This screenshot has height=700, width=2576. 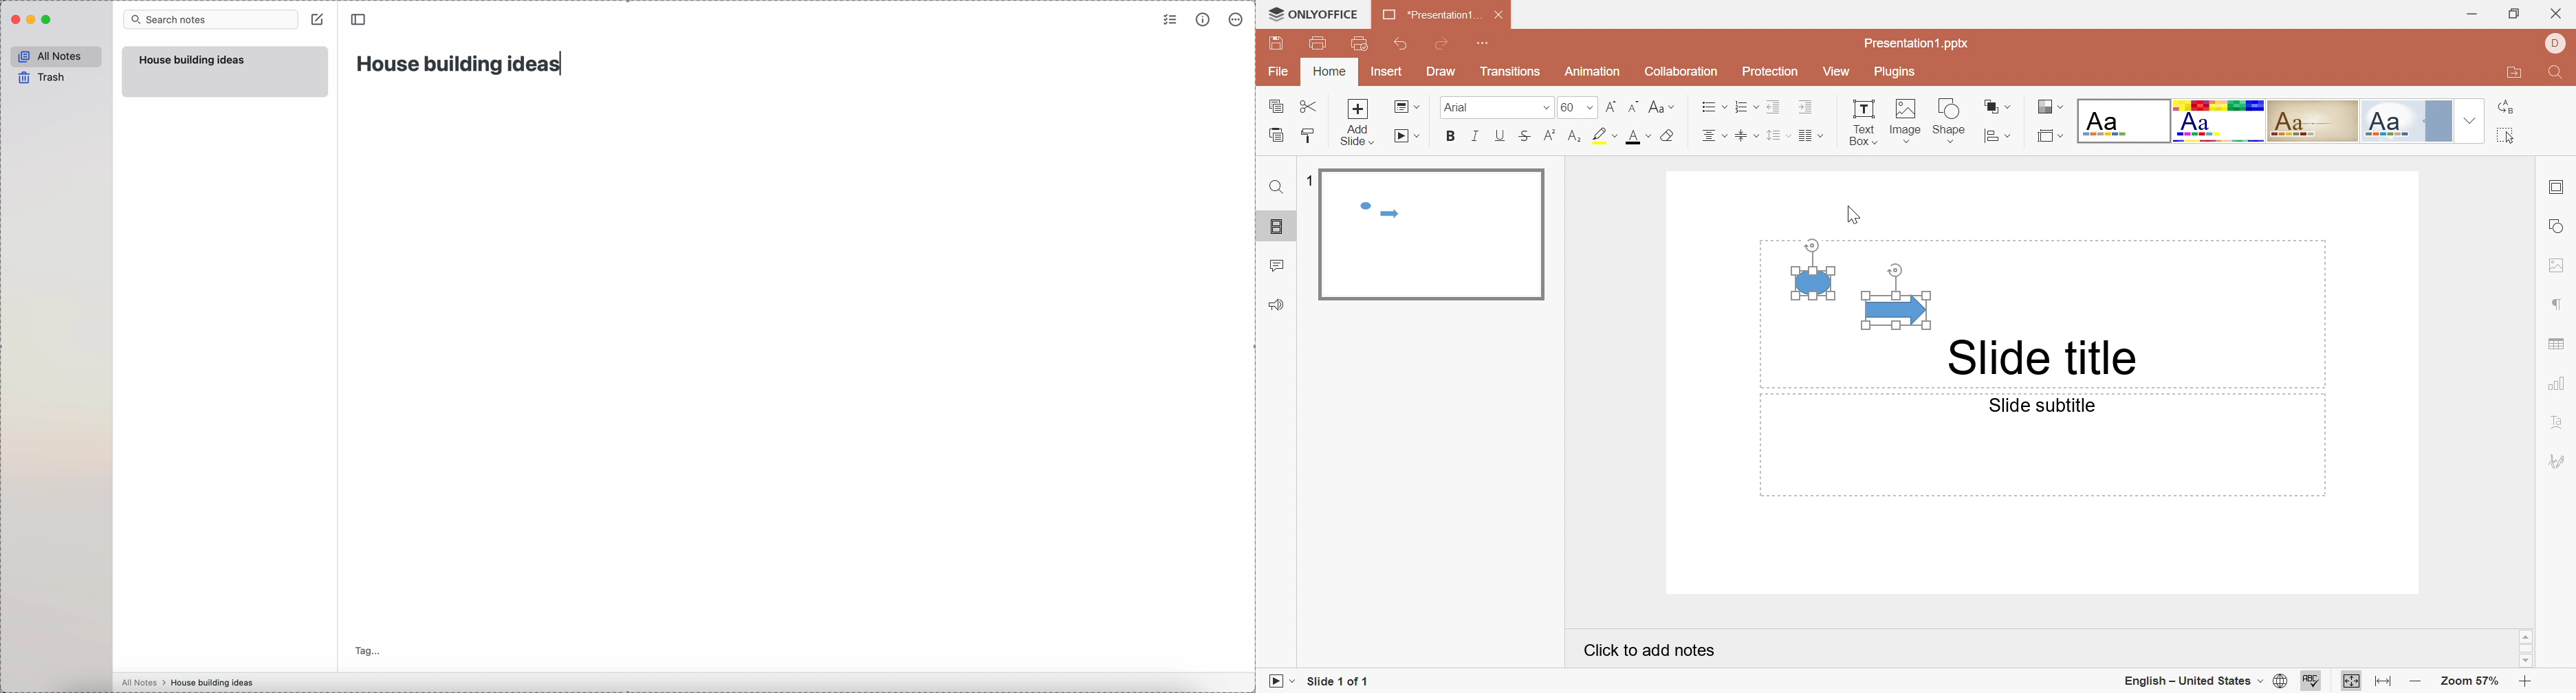 What do you see at coordinates (210, 20) in the screenshot?
I see `search bar` at bounding box center [210, 20].